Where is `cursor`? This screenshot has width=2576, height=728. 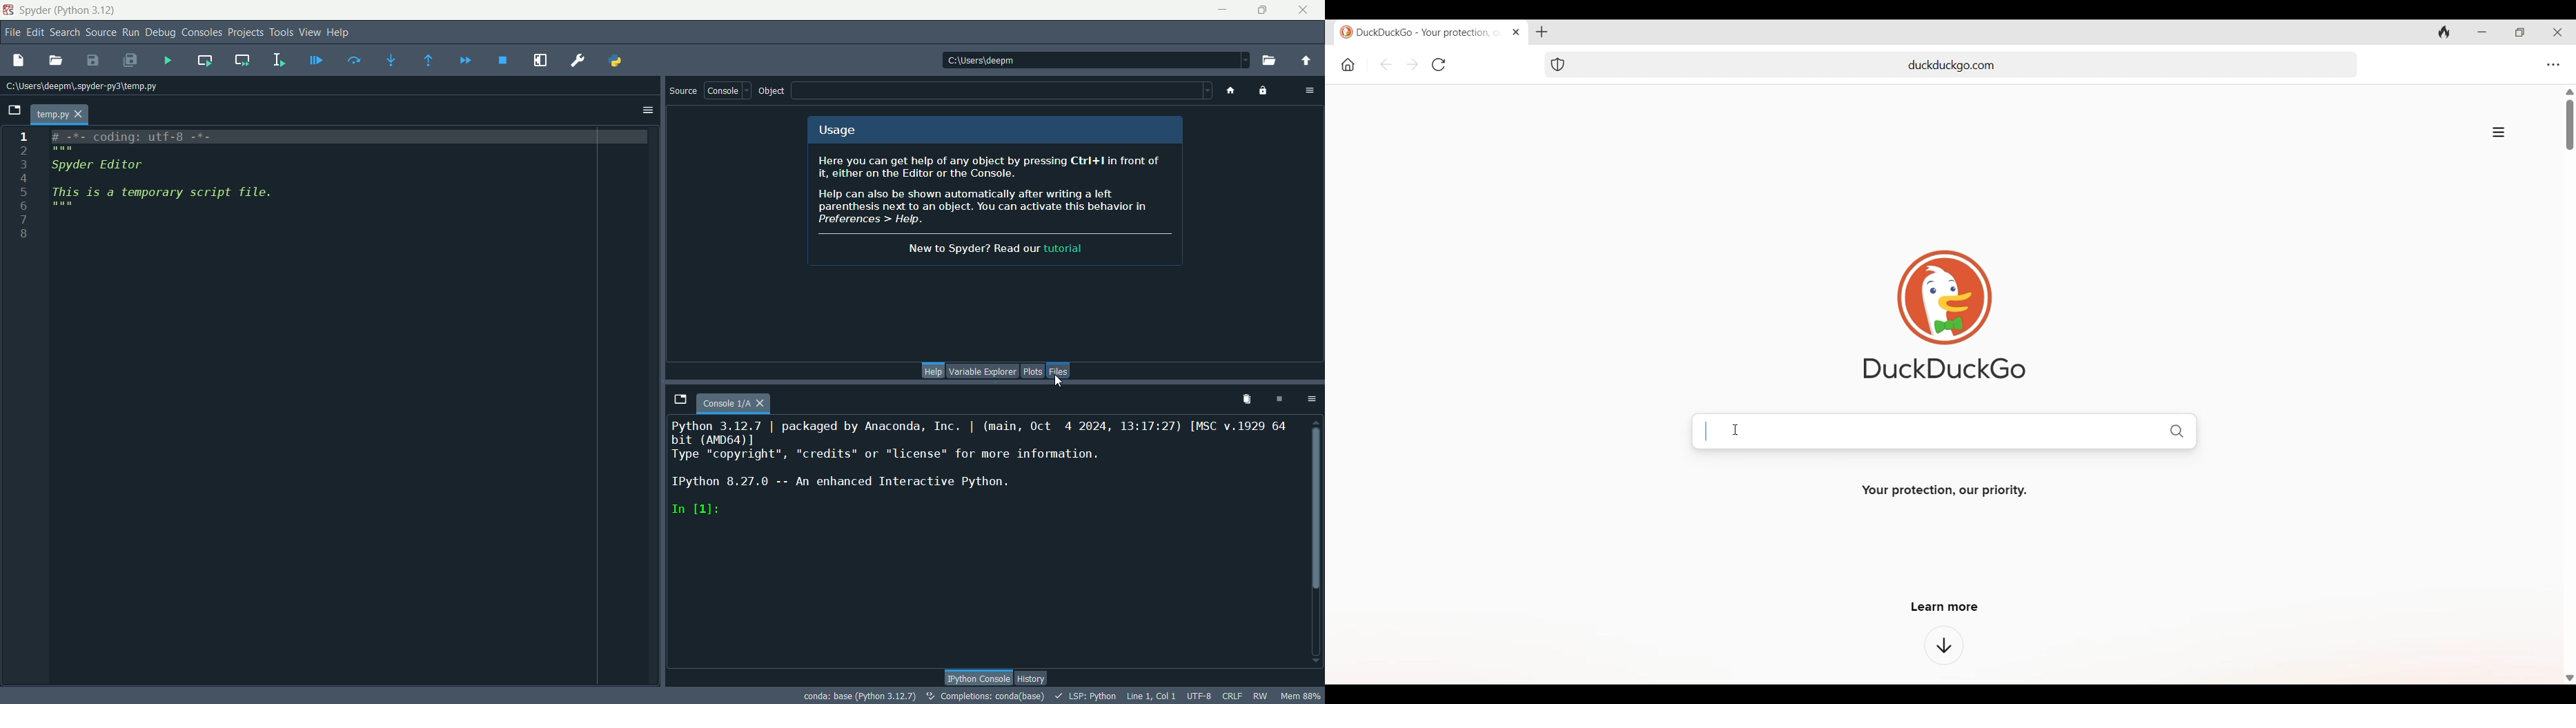
cursor is located at coordinates (1059, 381).